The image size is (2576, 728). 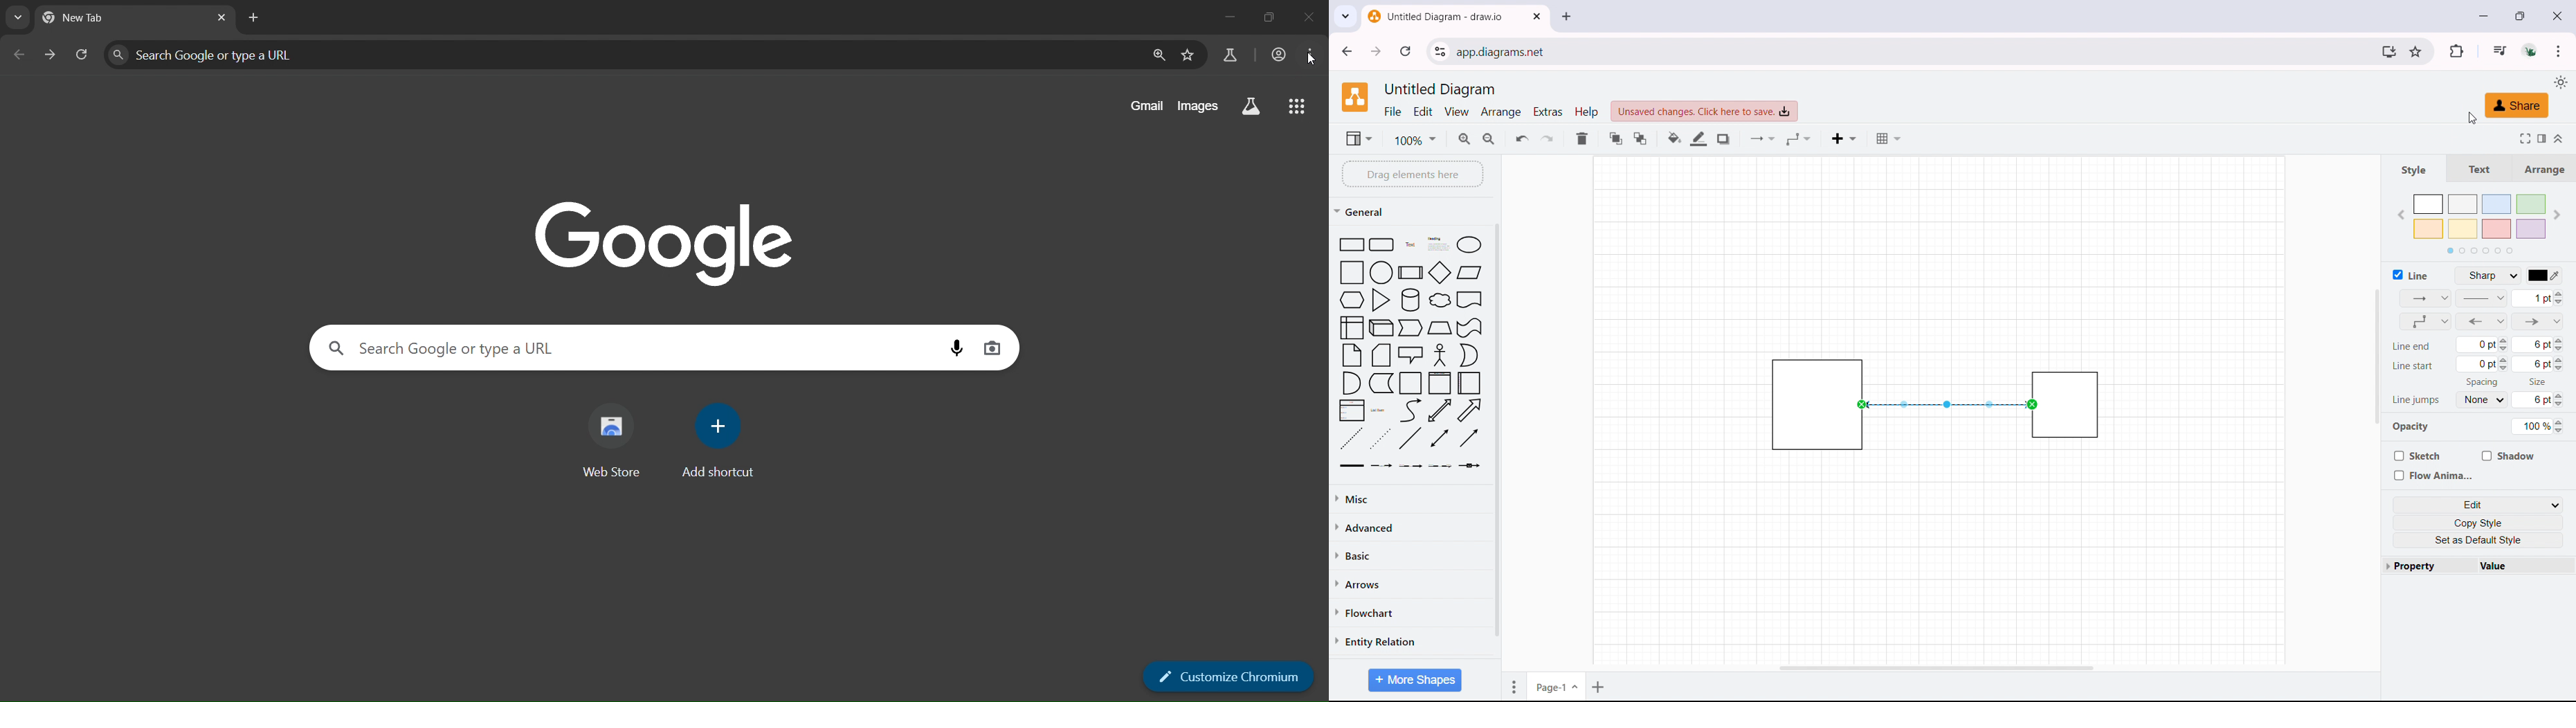 What do you see at coordinates (2465, 118) in the screenshot?
I see `cursor` at bounding box center [2465, 118].